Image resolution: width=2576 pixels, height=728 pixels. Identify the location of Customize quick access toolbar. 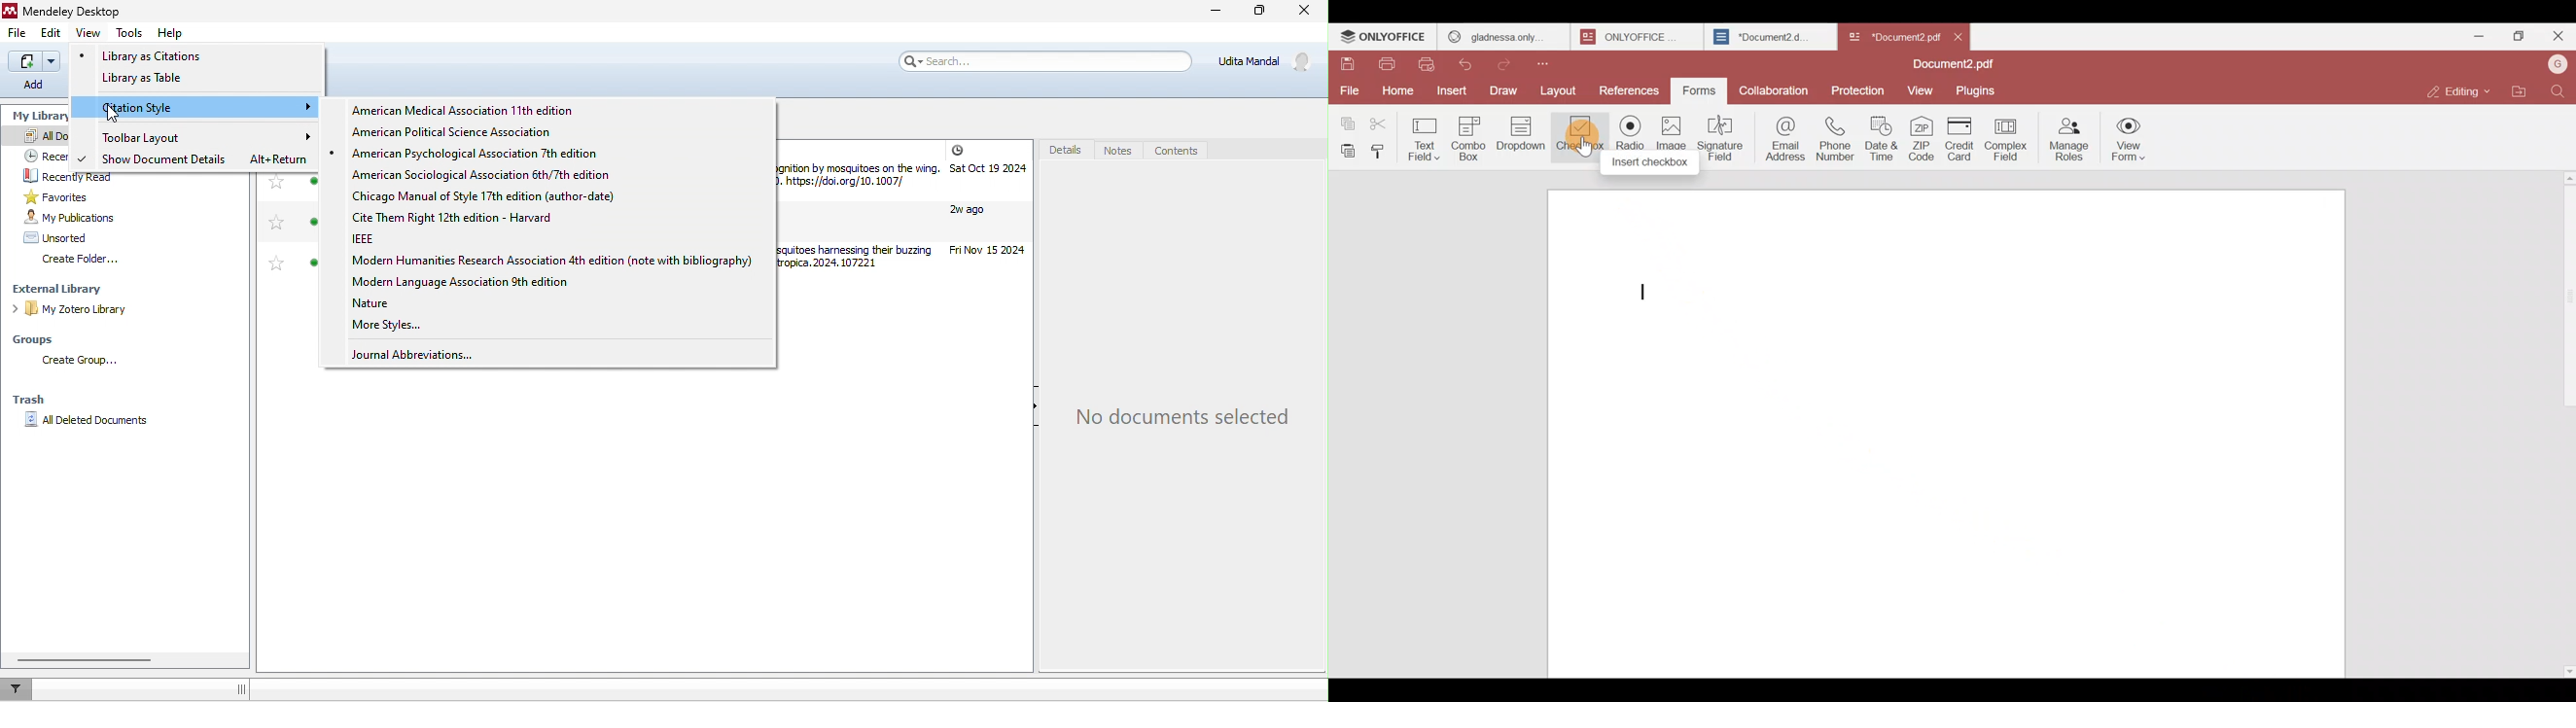
(1554, 61).